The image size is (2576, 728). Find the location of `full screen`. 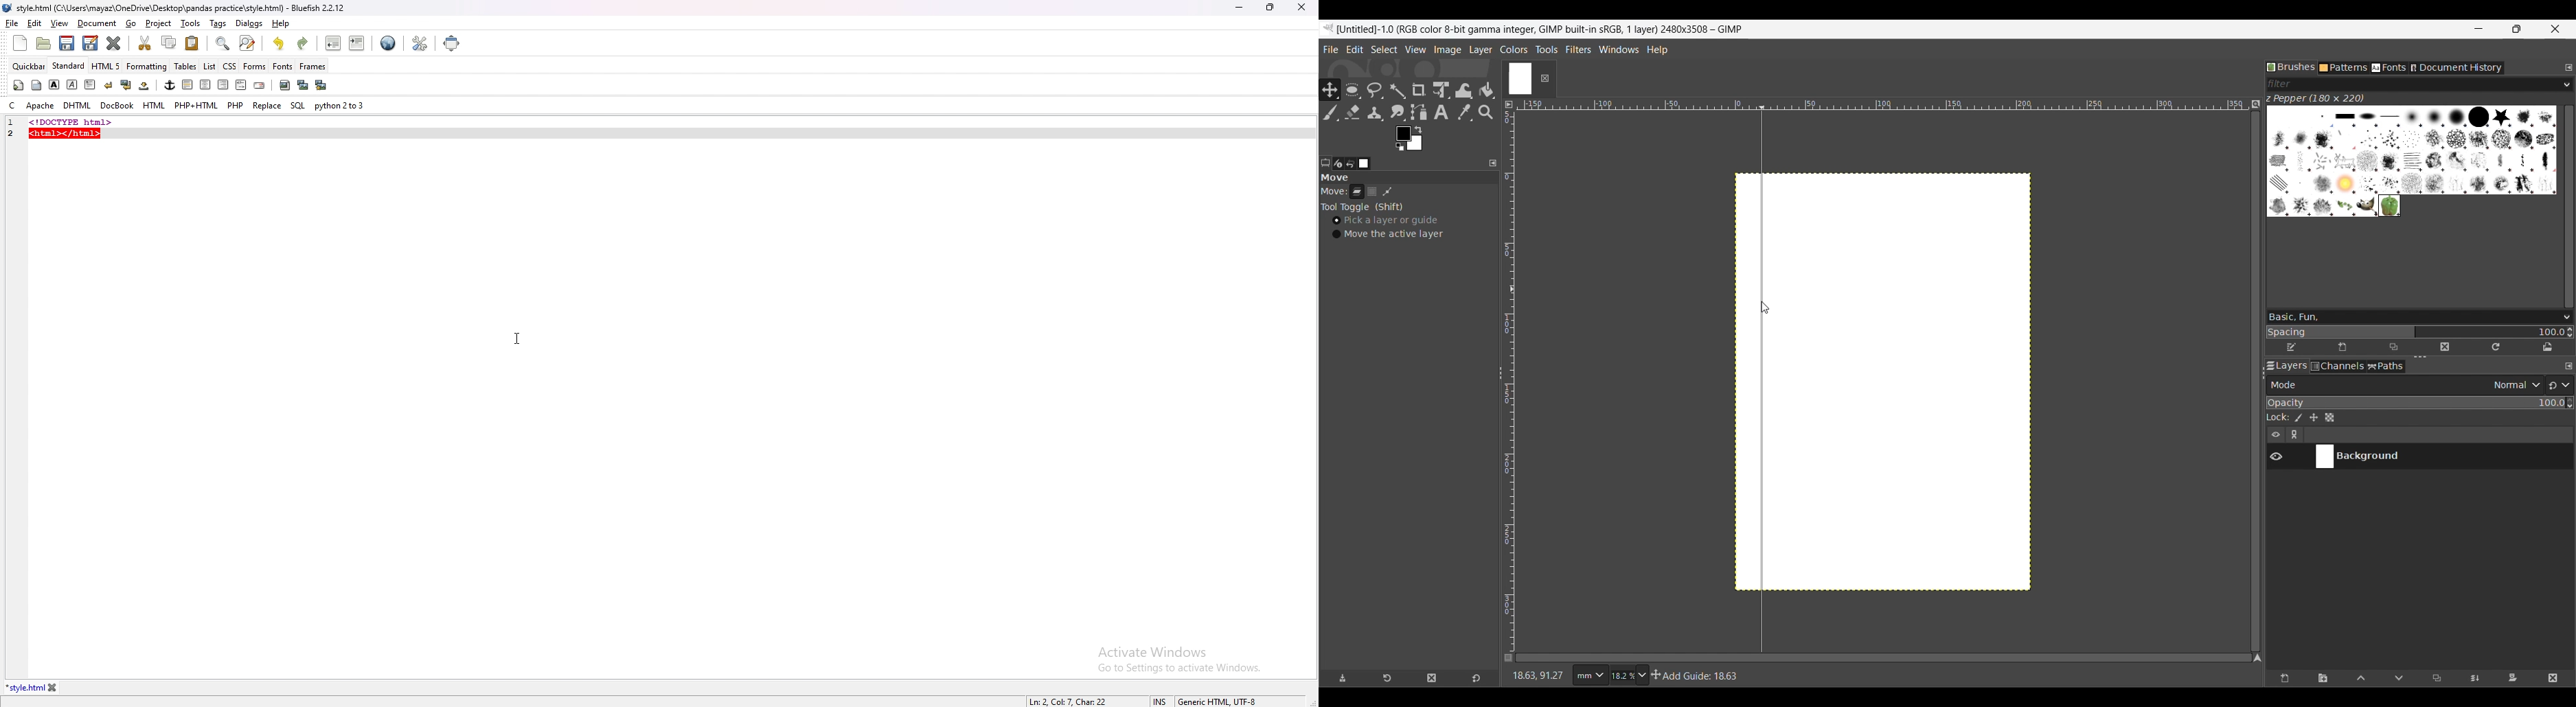

full screen is located at coordinates (453, 43).